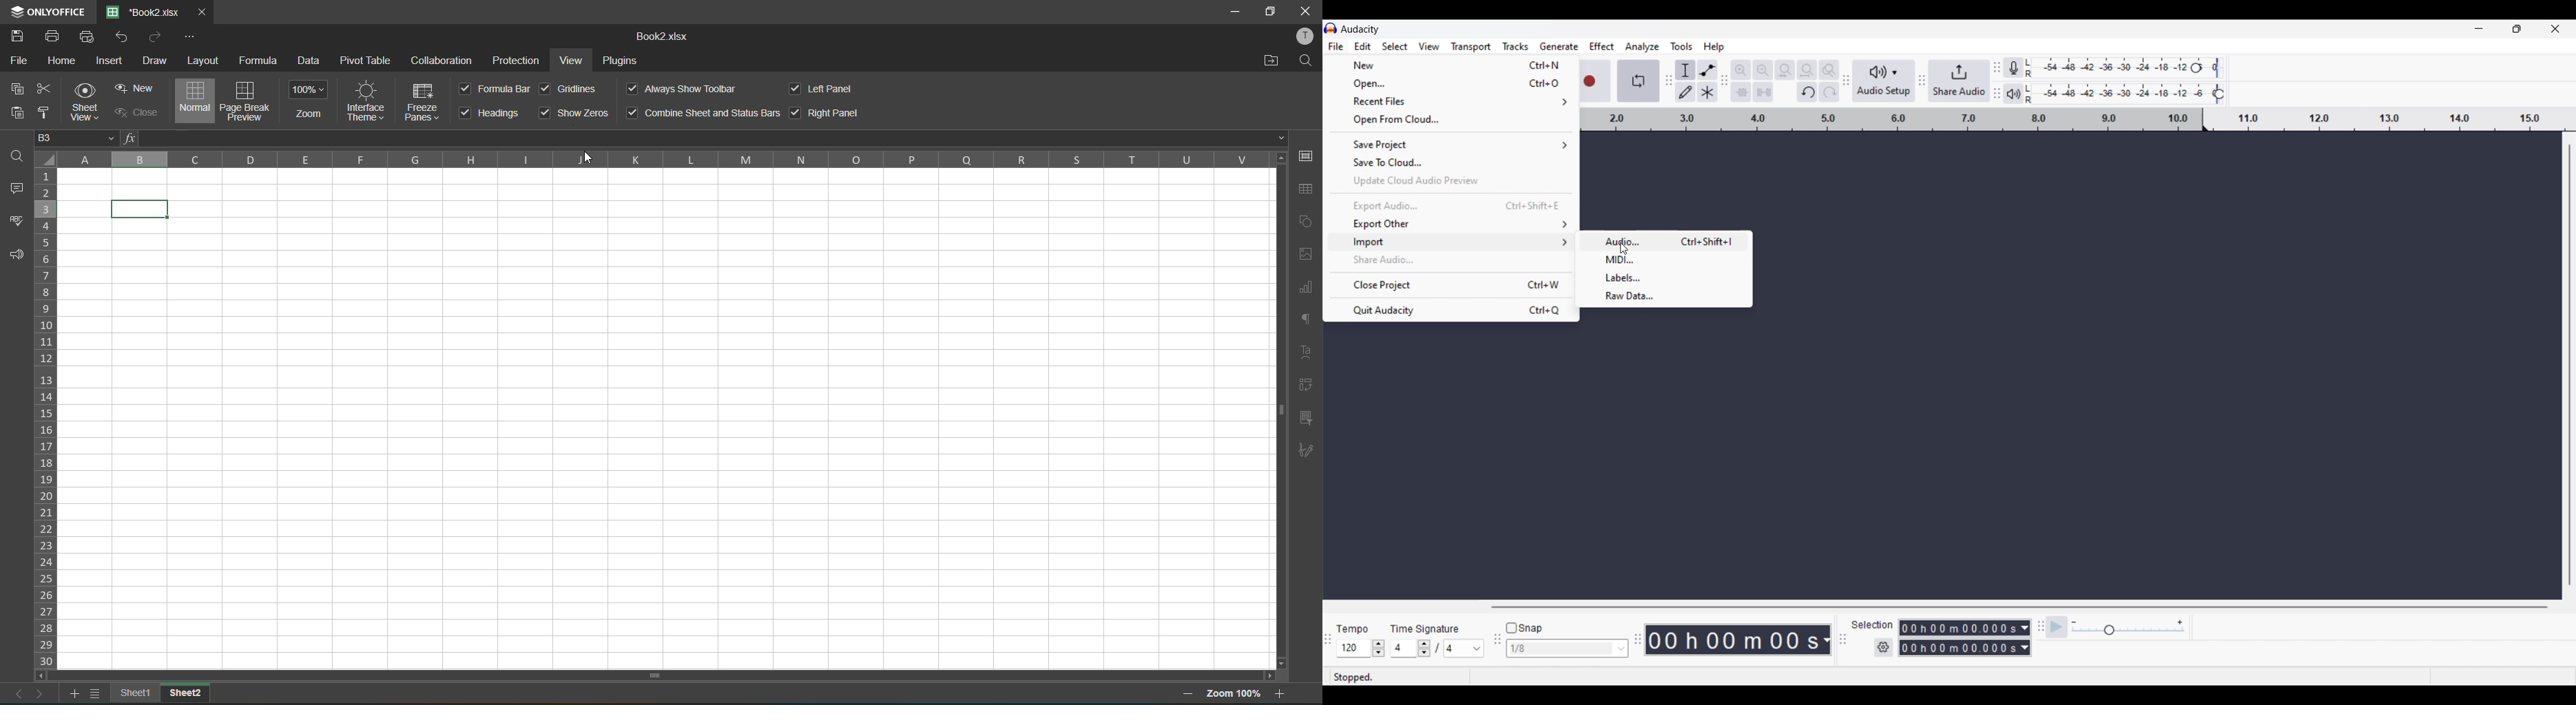 The width and height of the screenshot is (2576, 728). Describe the element at coordinates (1309, 417) in the screenshot. I see `slicer` at that location.